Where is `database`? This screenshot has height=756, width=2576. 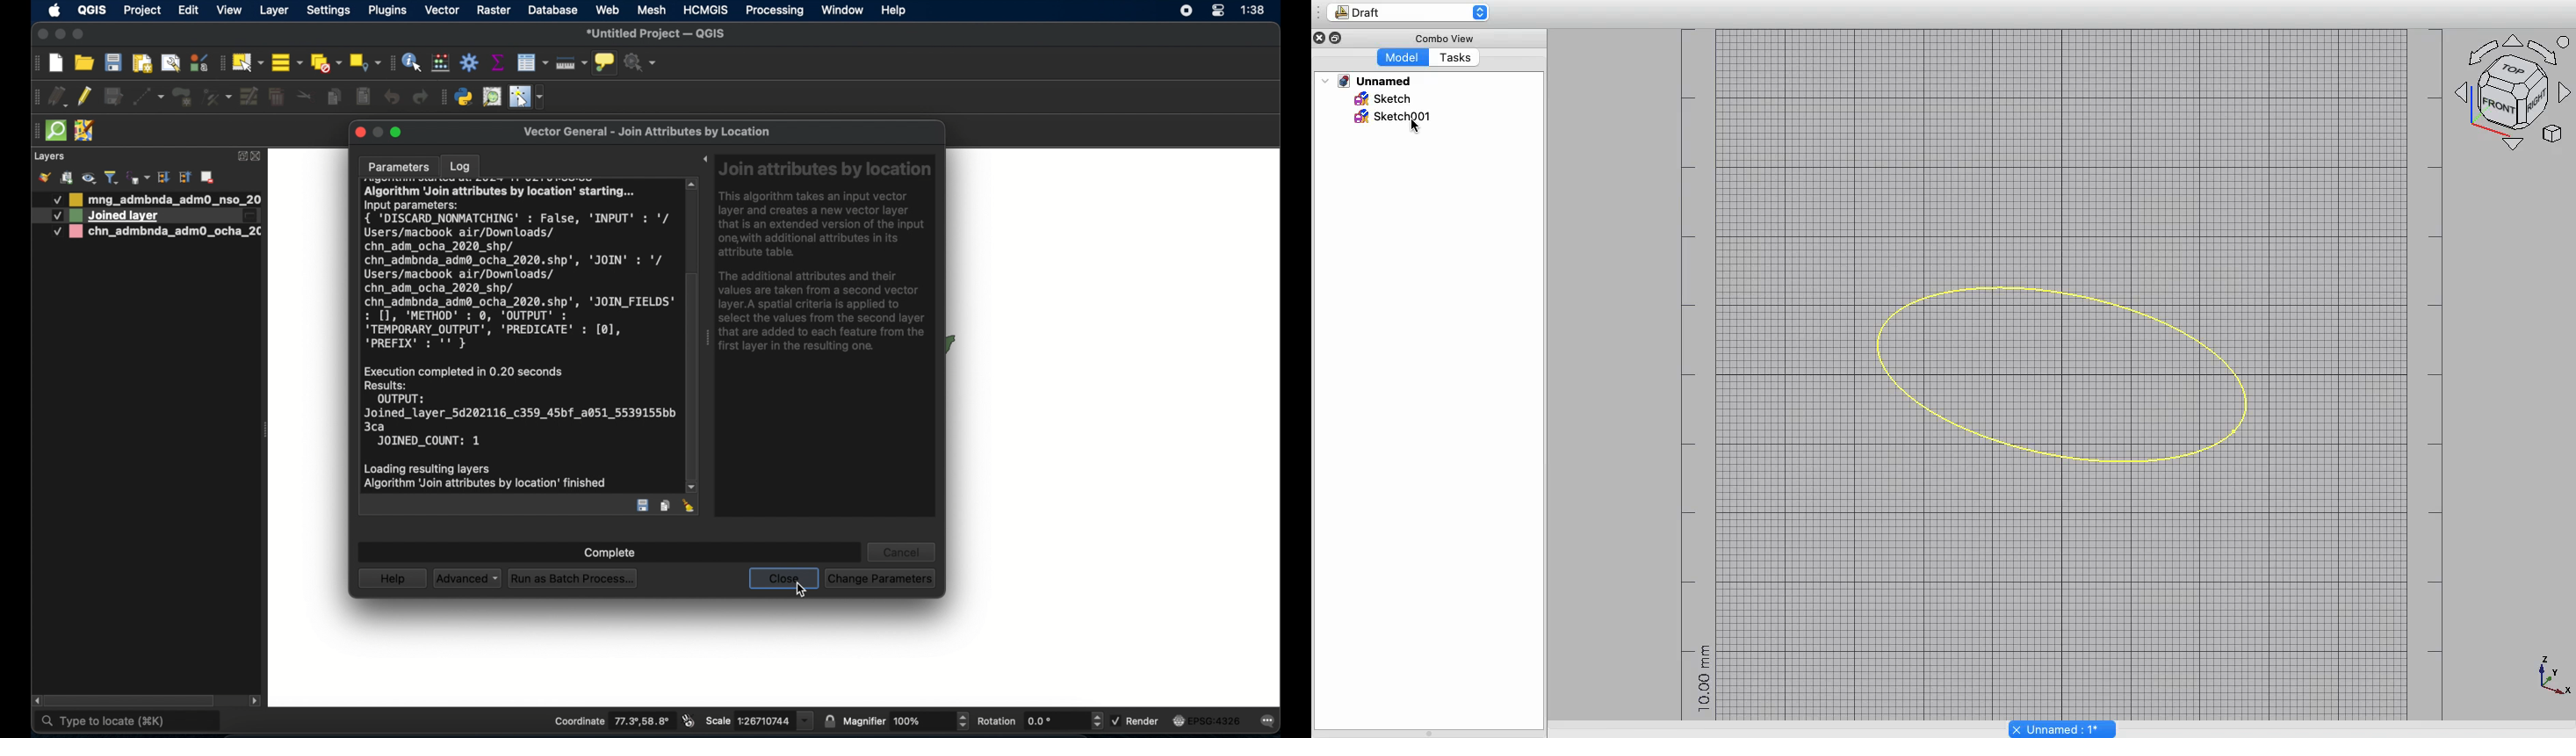 database is located at coordinates (554, 11).